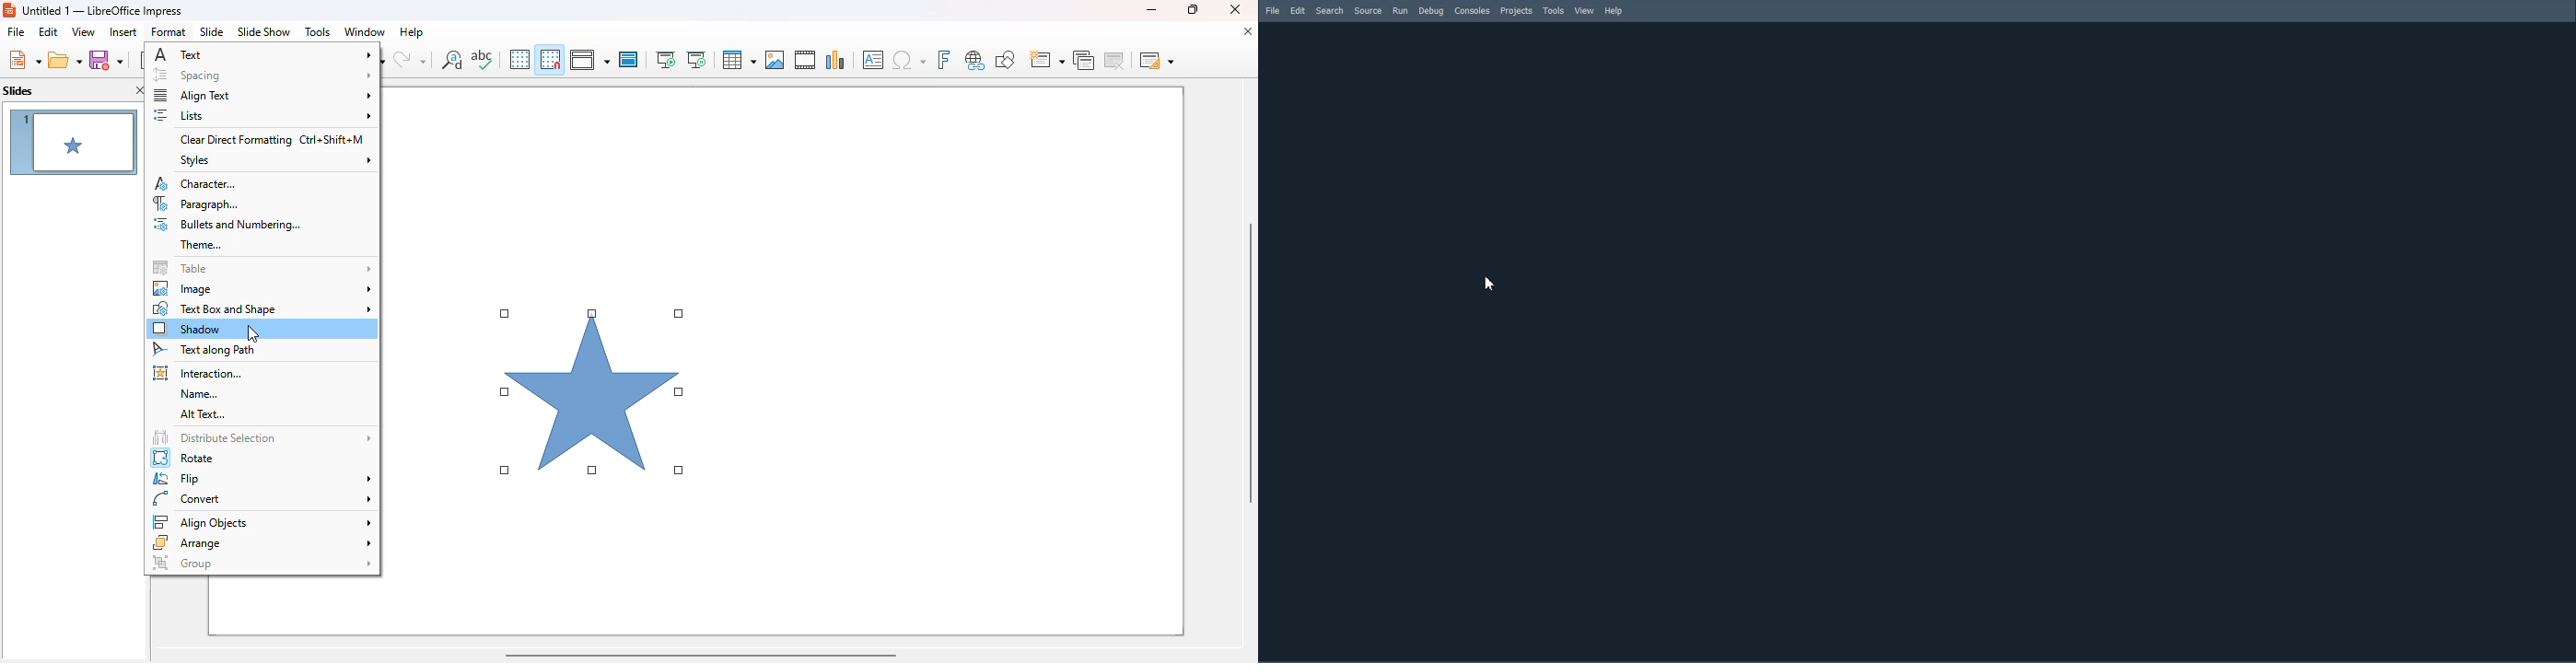 This screenshot has height=672, width=2576. Describe the element at coordinates (211, 31) in the screenshot. I see `slide` at that location.